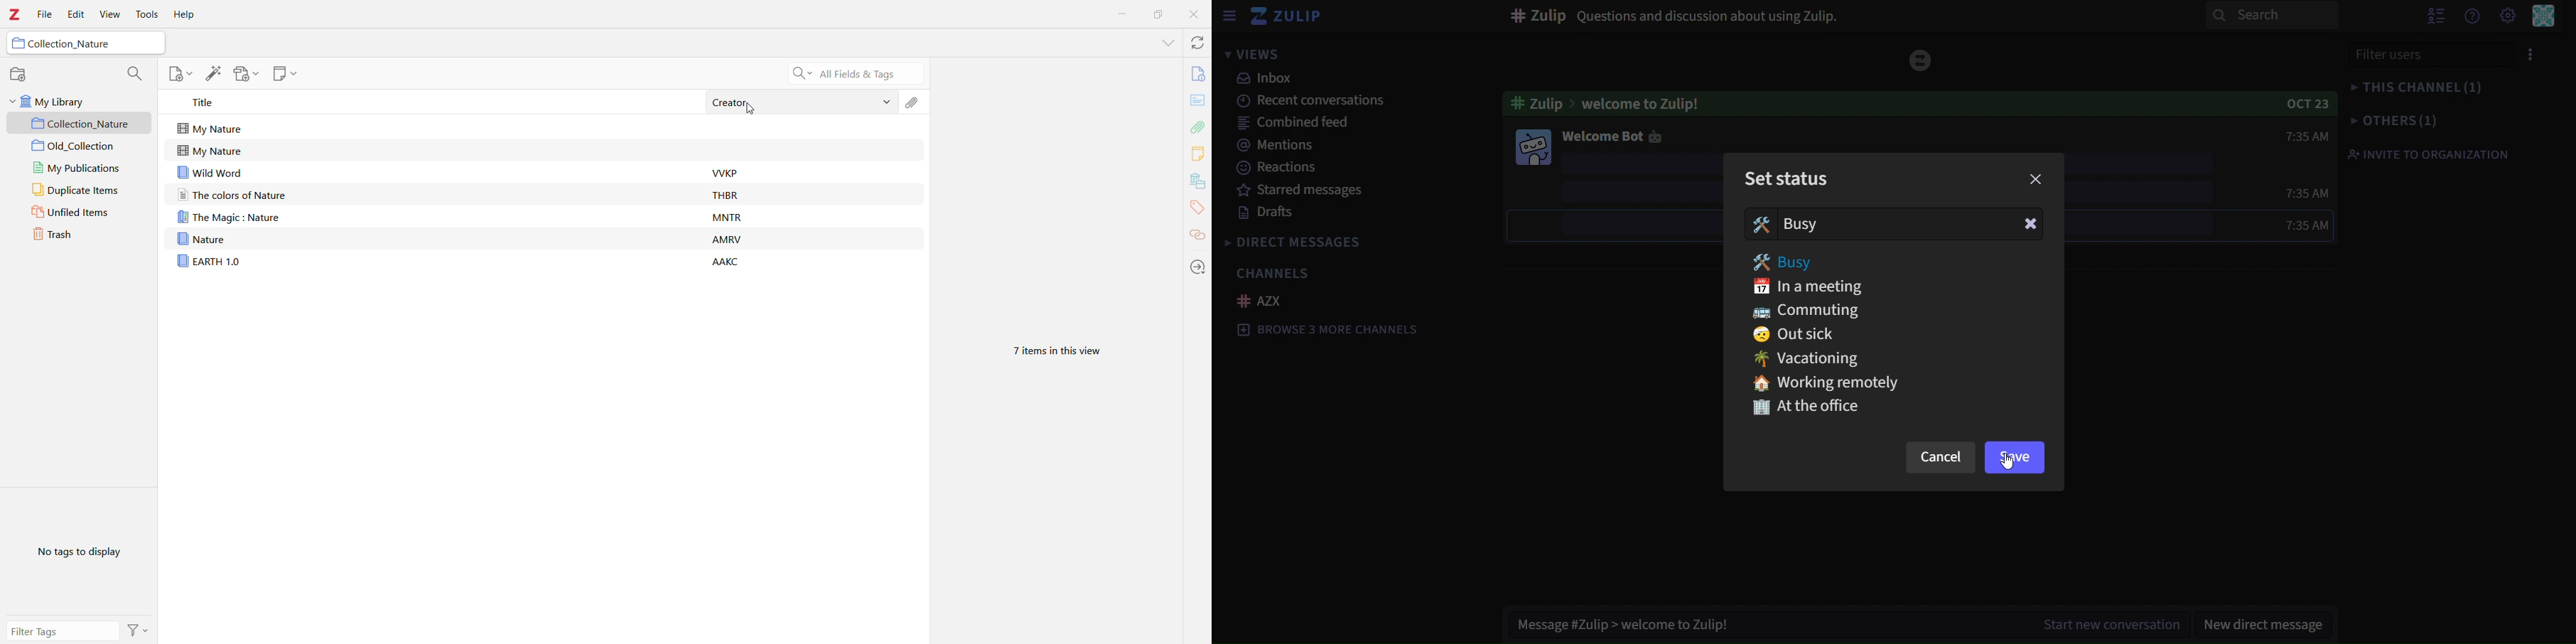 The width and height of the screenshot is (2576, 644). Describe the element at coordinates (15, 15) in the screenshot. I see `Application Logo` at that location.